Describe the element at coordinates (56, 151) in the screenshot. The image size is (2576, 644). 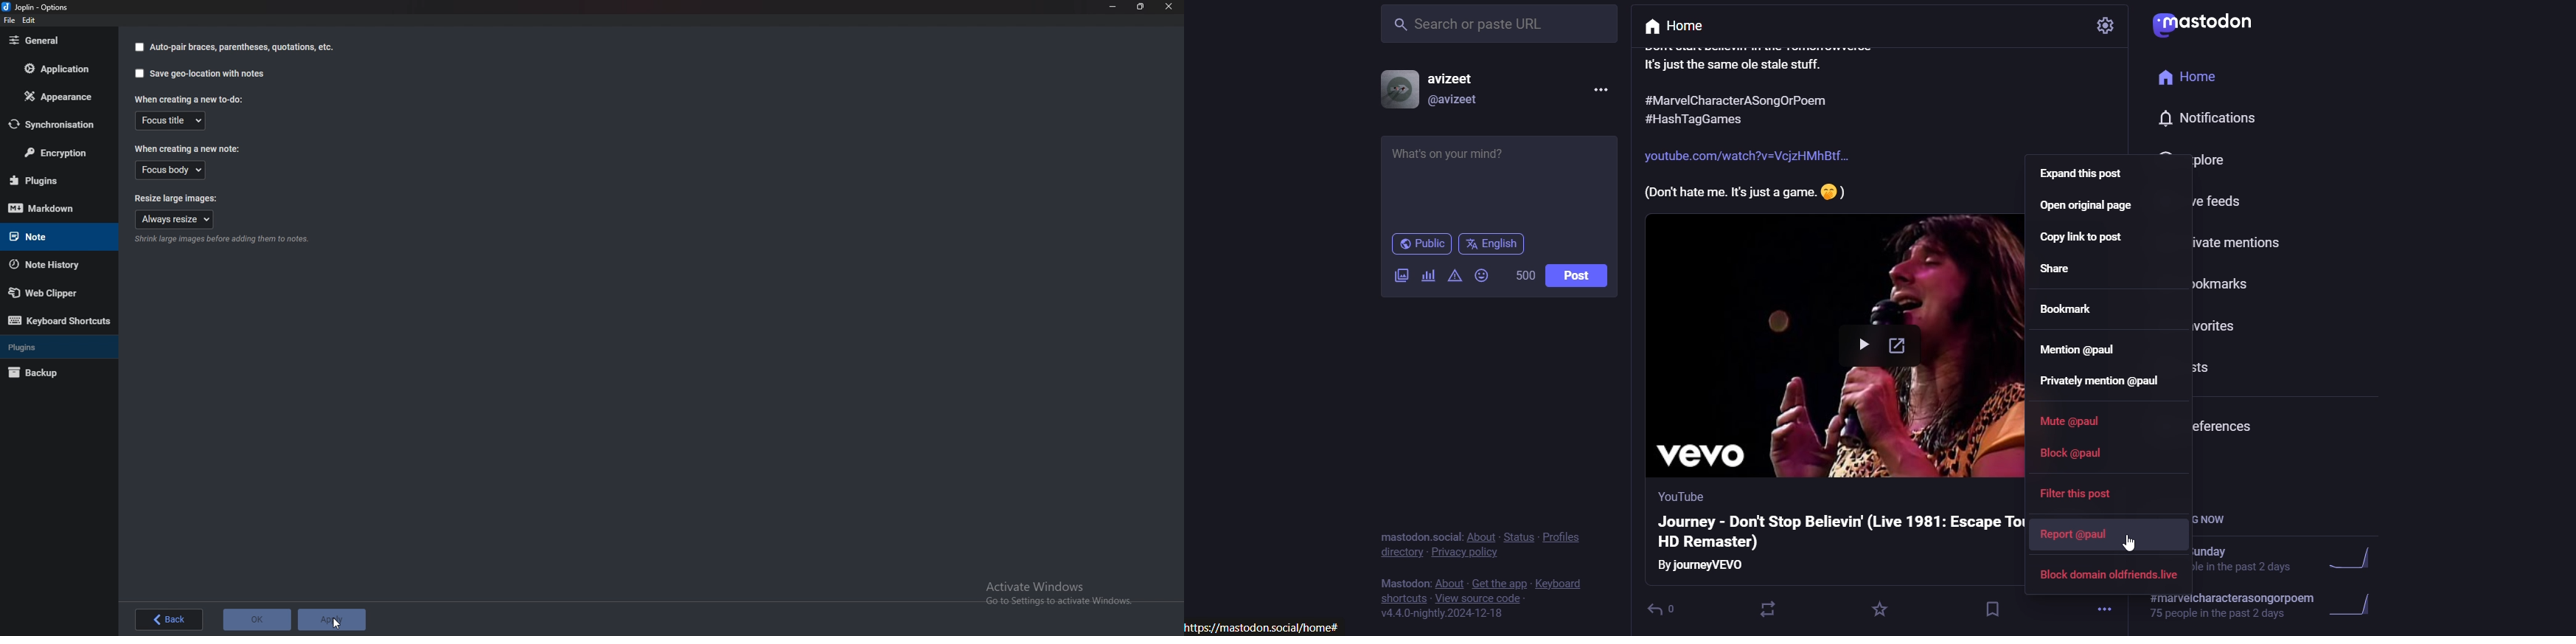
I see `encryption` at that location.